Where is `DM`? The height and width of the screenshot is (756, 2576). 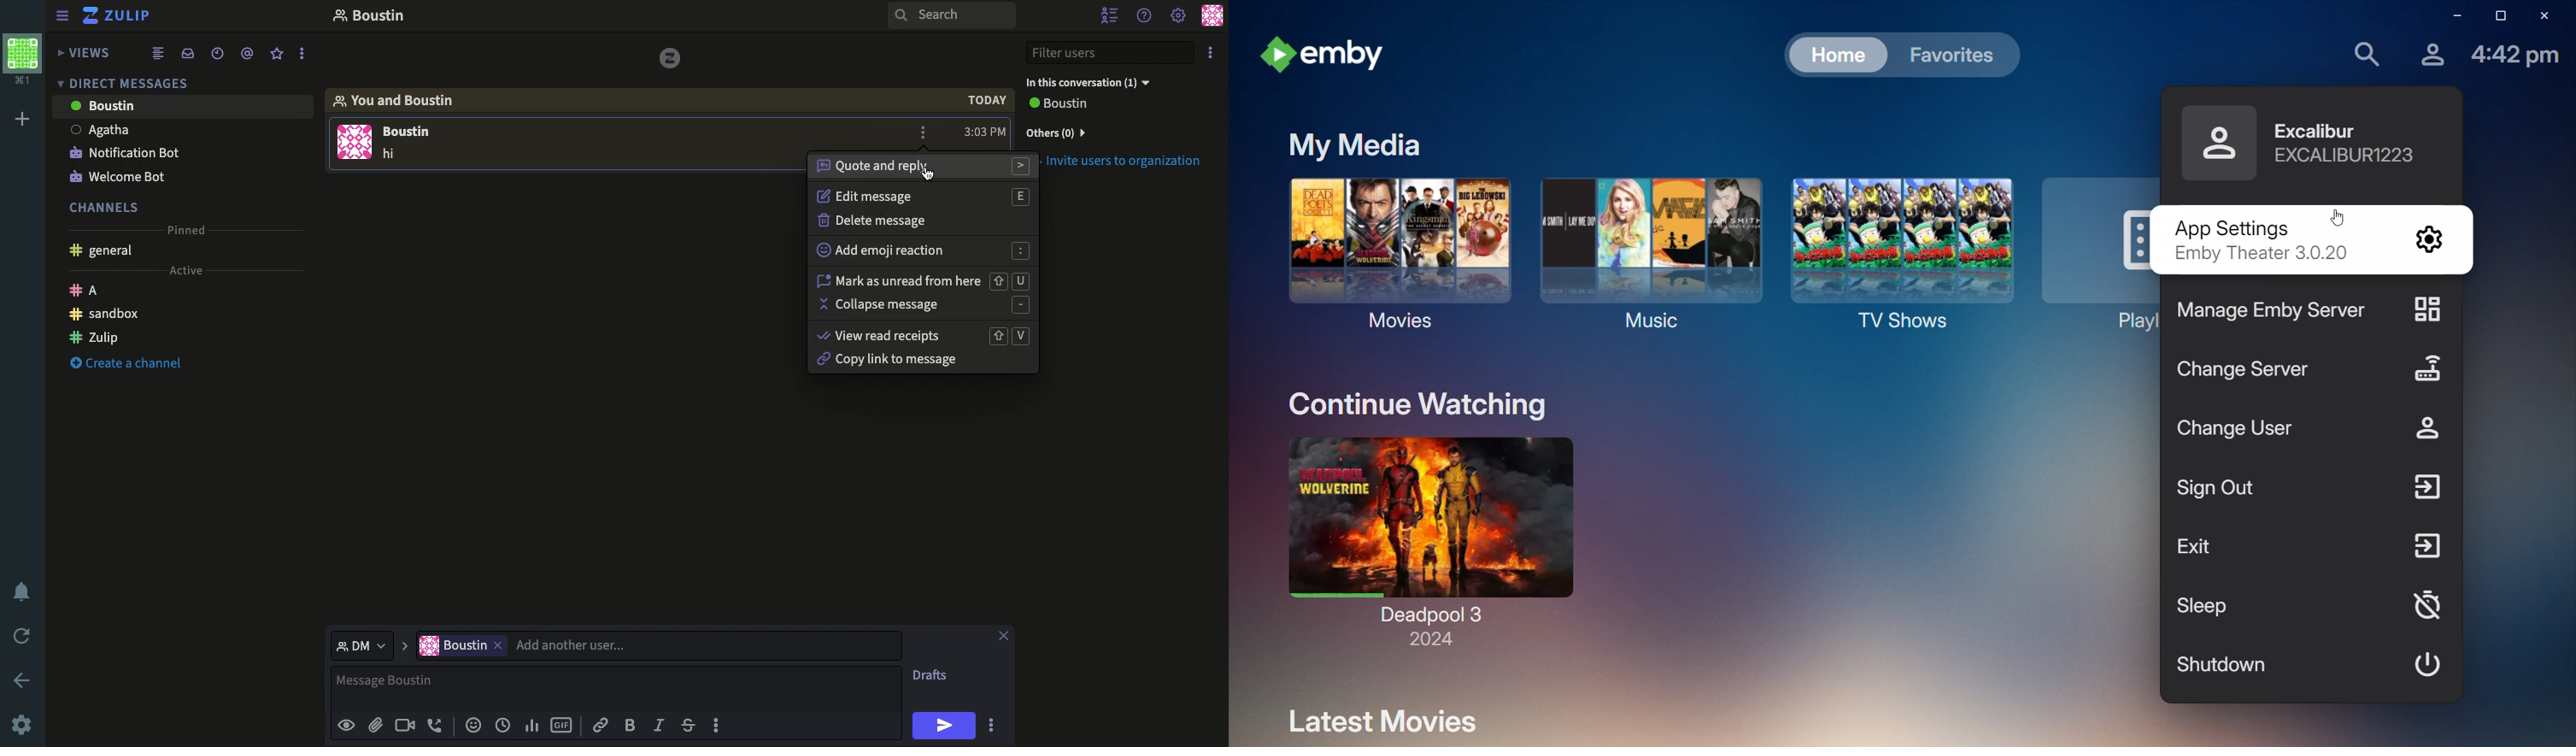 DM is located at coordinates (127, 82).